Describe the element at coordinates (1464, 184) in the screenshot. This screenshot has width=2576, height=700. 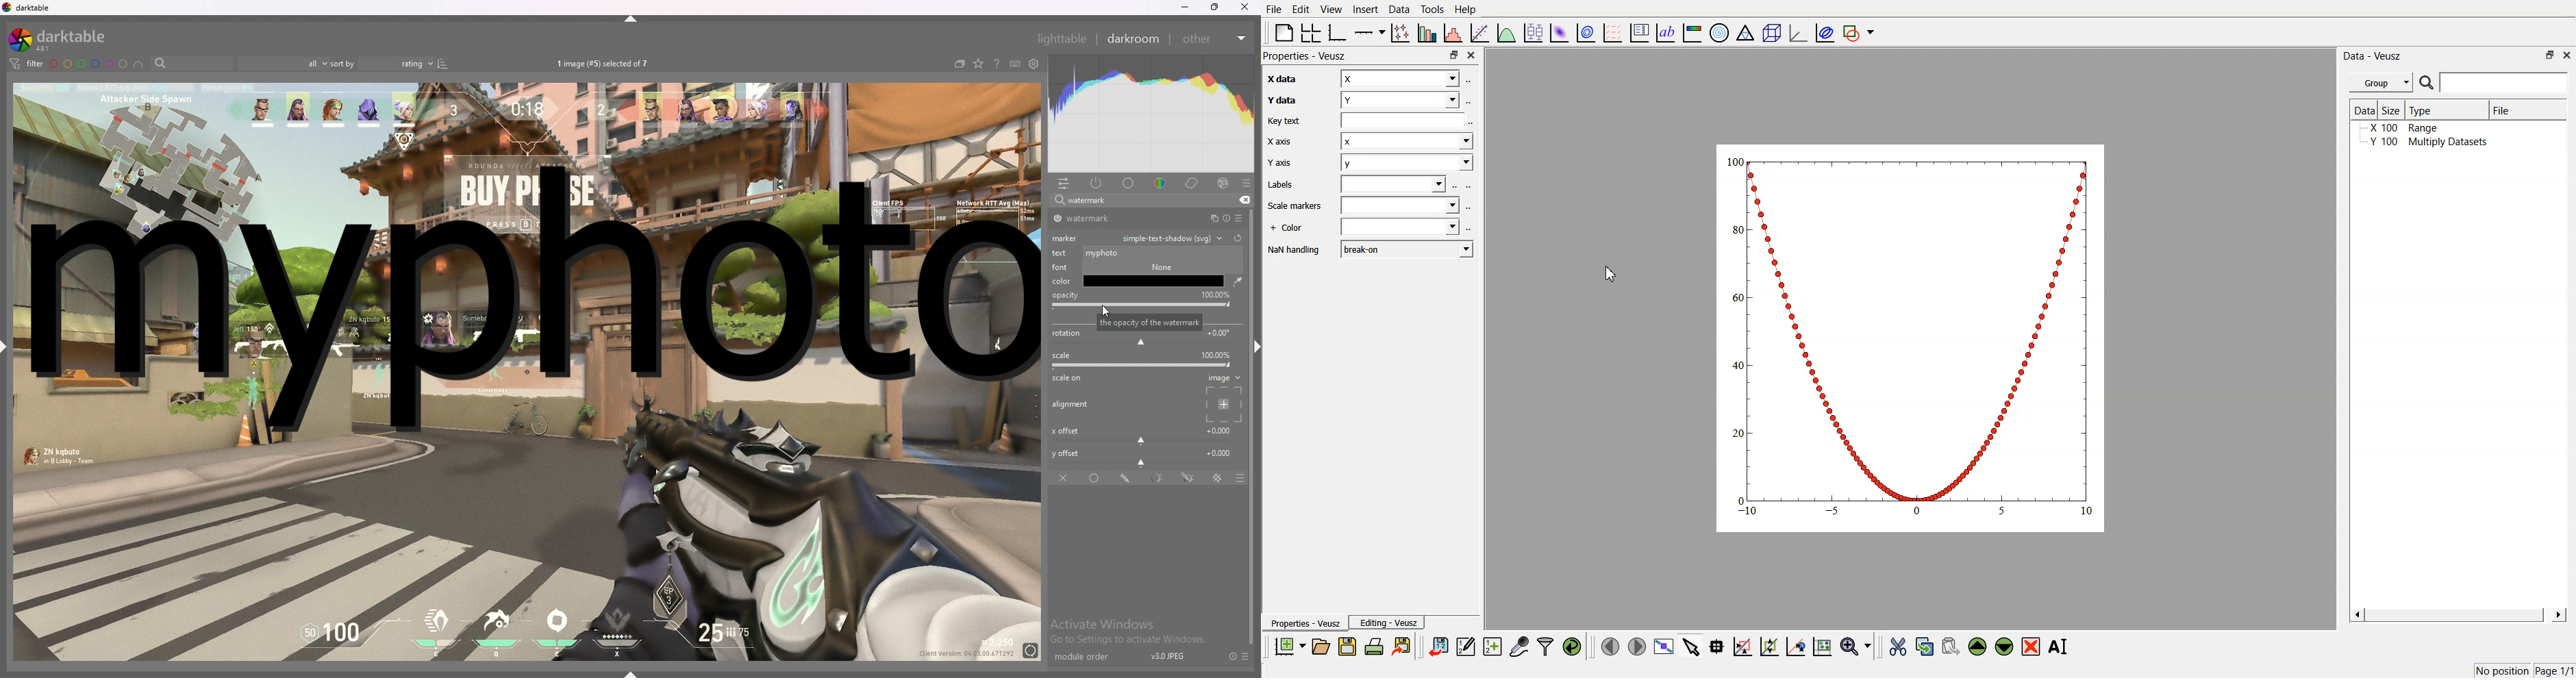
I see `more options` at that location.